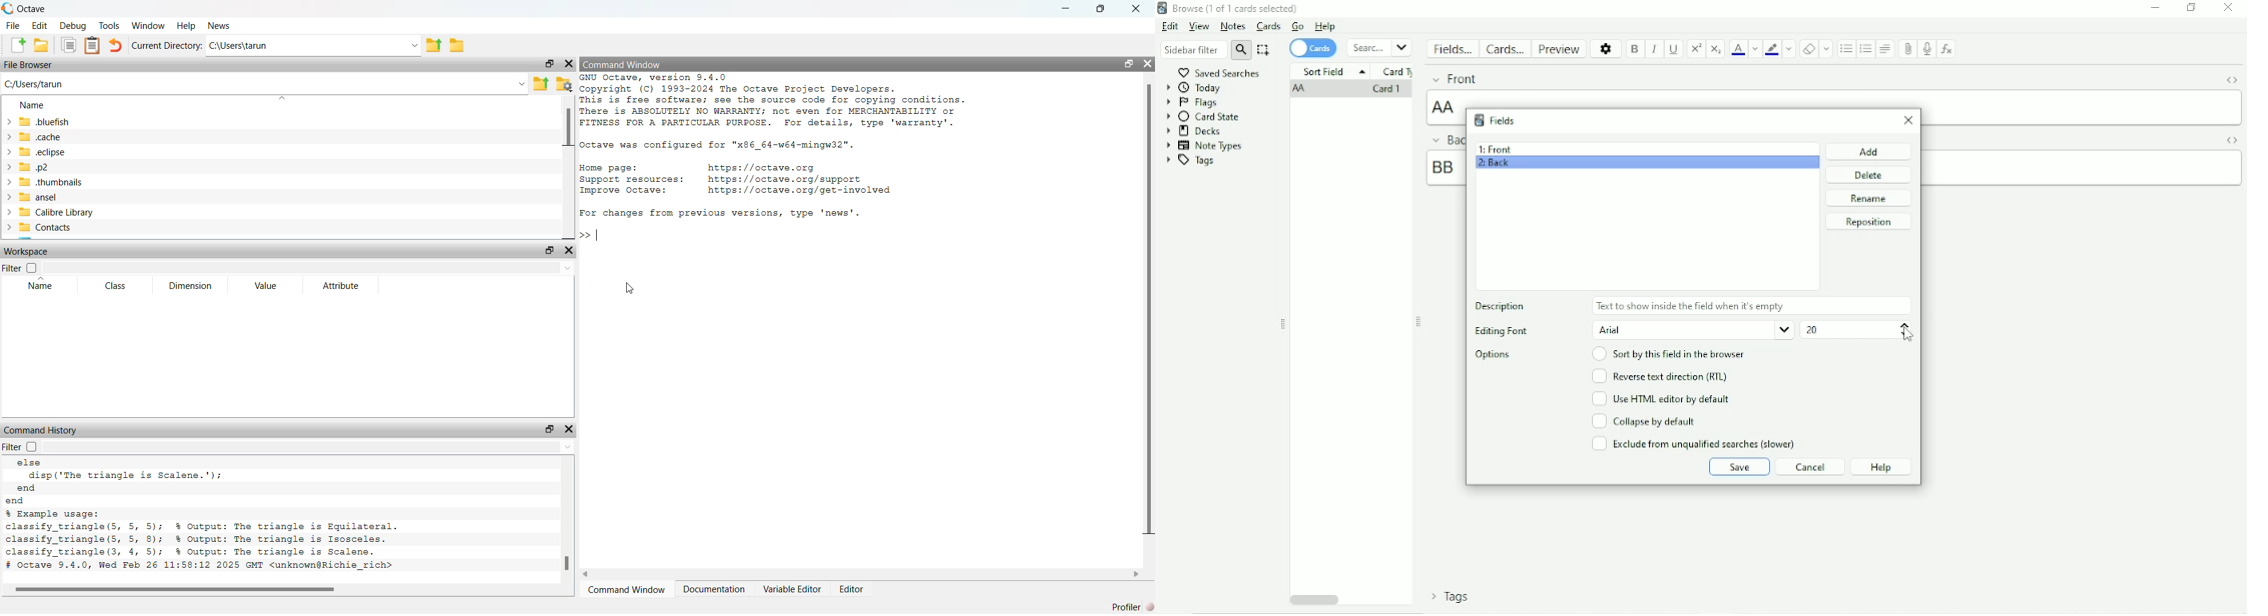 The image size is (2268, 616). I want to click on BB, so click(1443, 167).